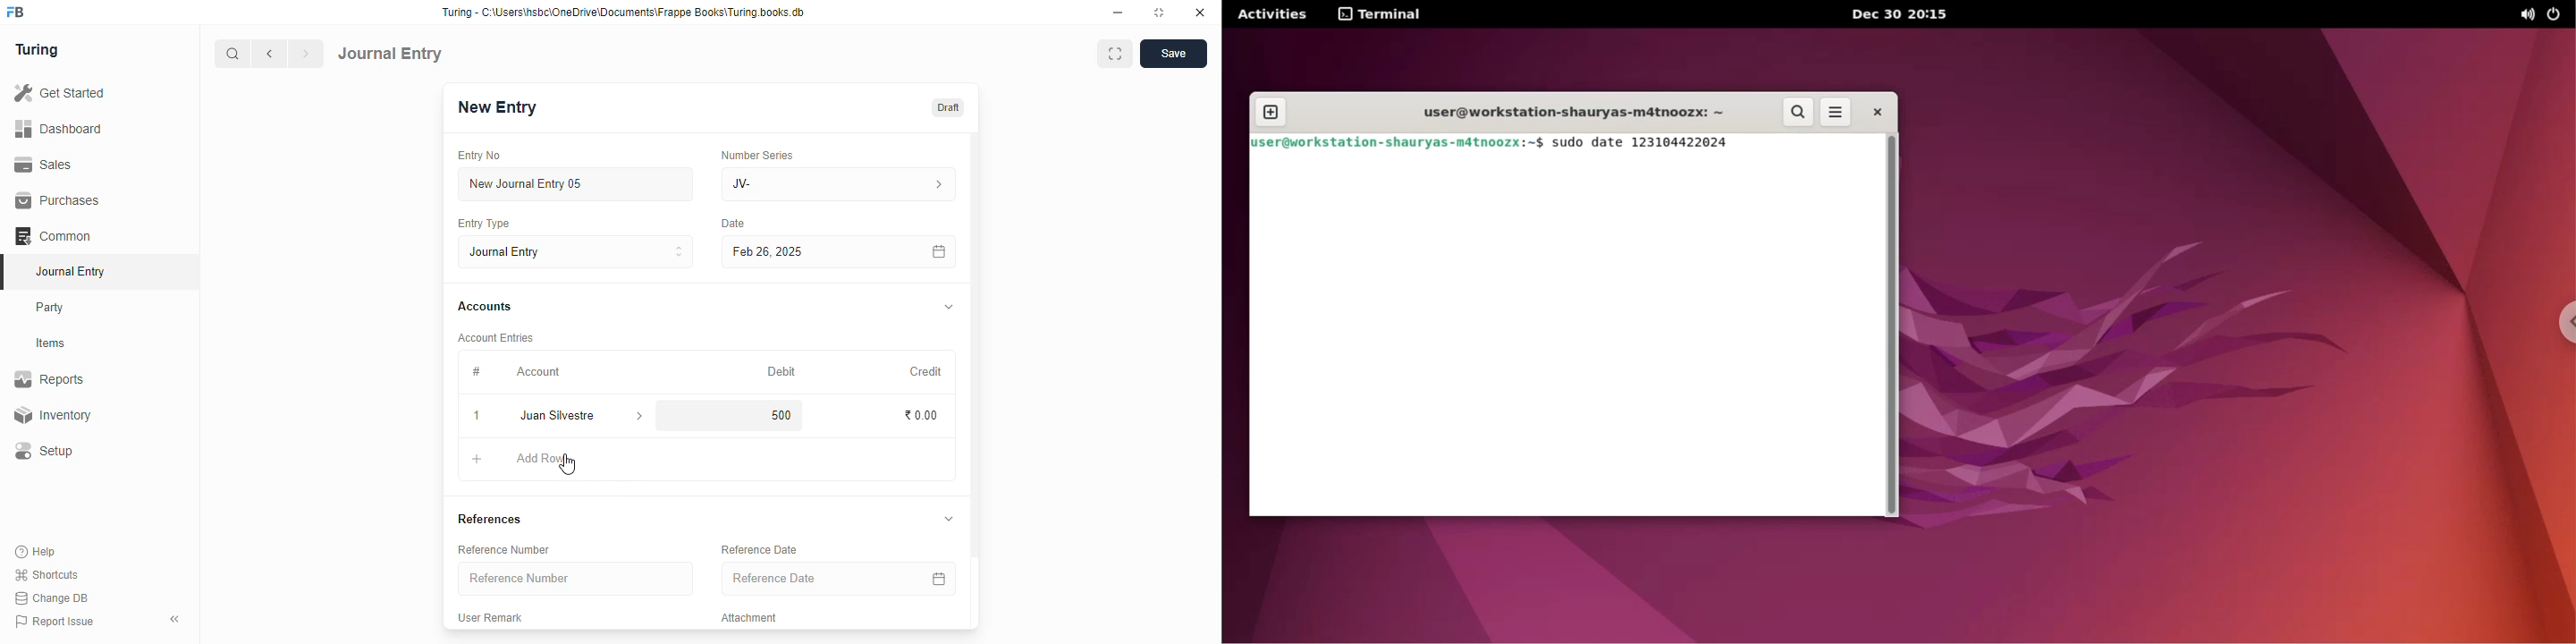 The image size is (2576, 644). Describe the element at coordinates (495, 337) in the screenshot. I see `account entries` at that location.